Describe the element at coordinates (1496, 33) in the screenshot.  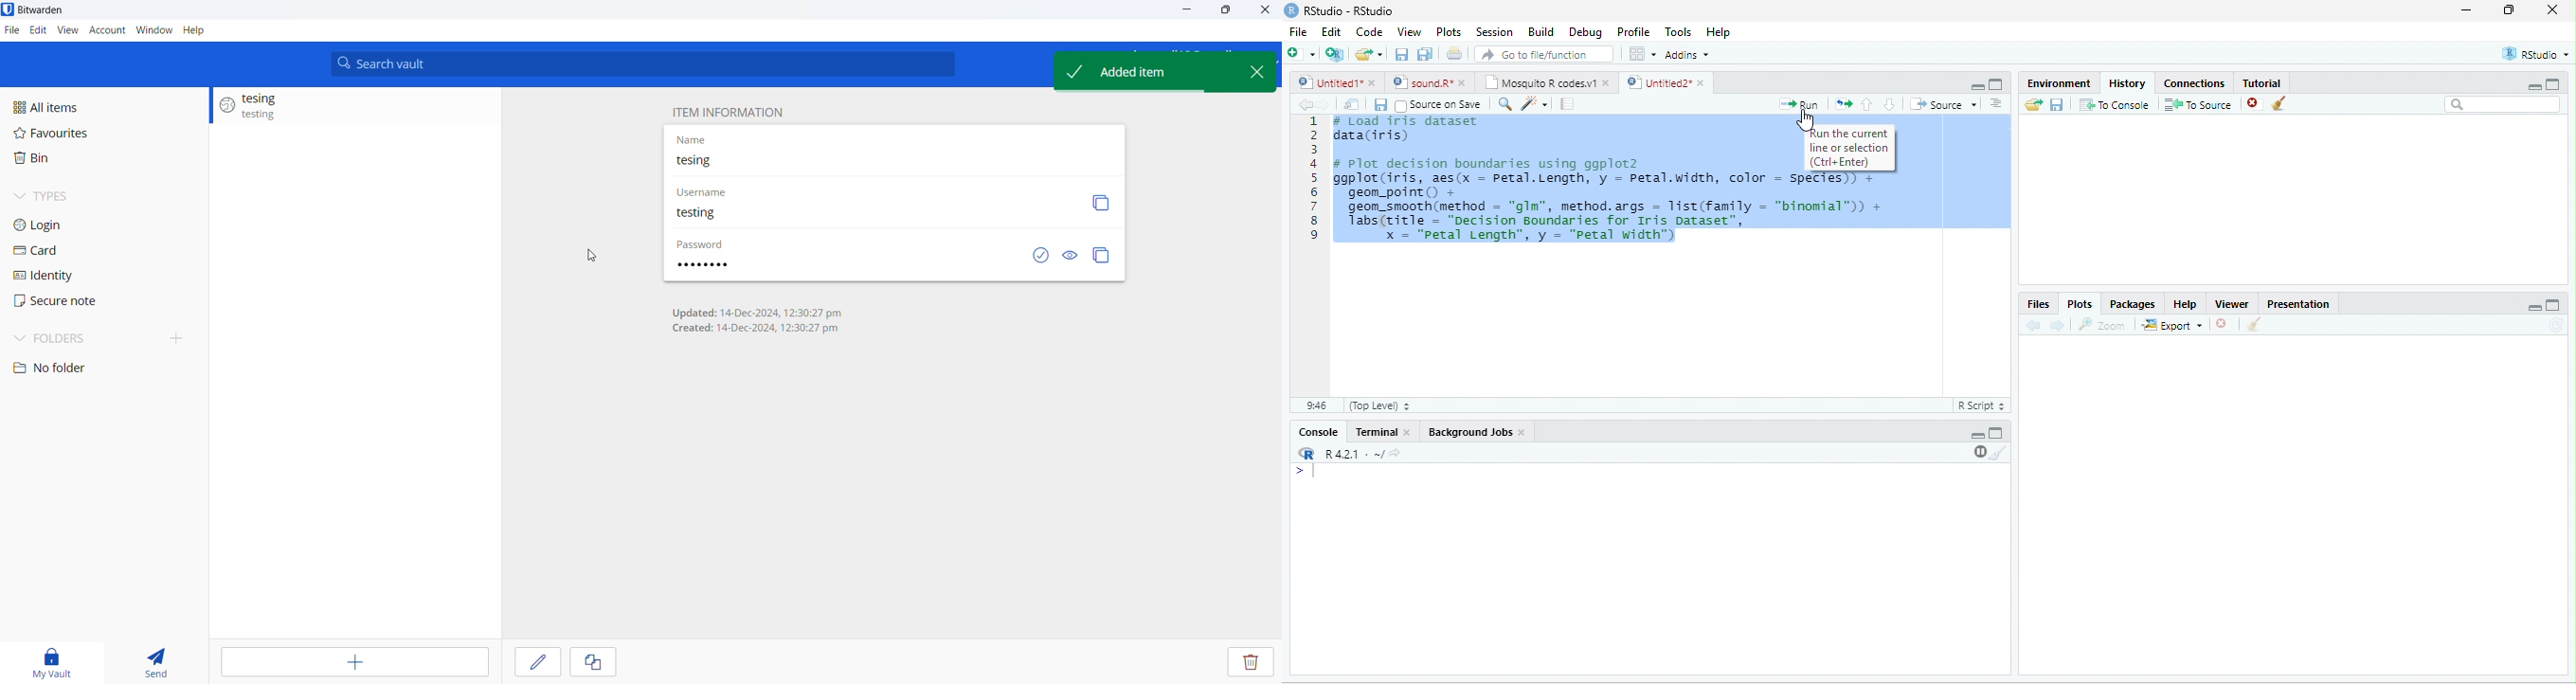
I see `Session` at that location.